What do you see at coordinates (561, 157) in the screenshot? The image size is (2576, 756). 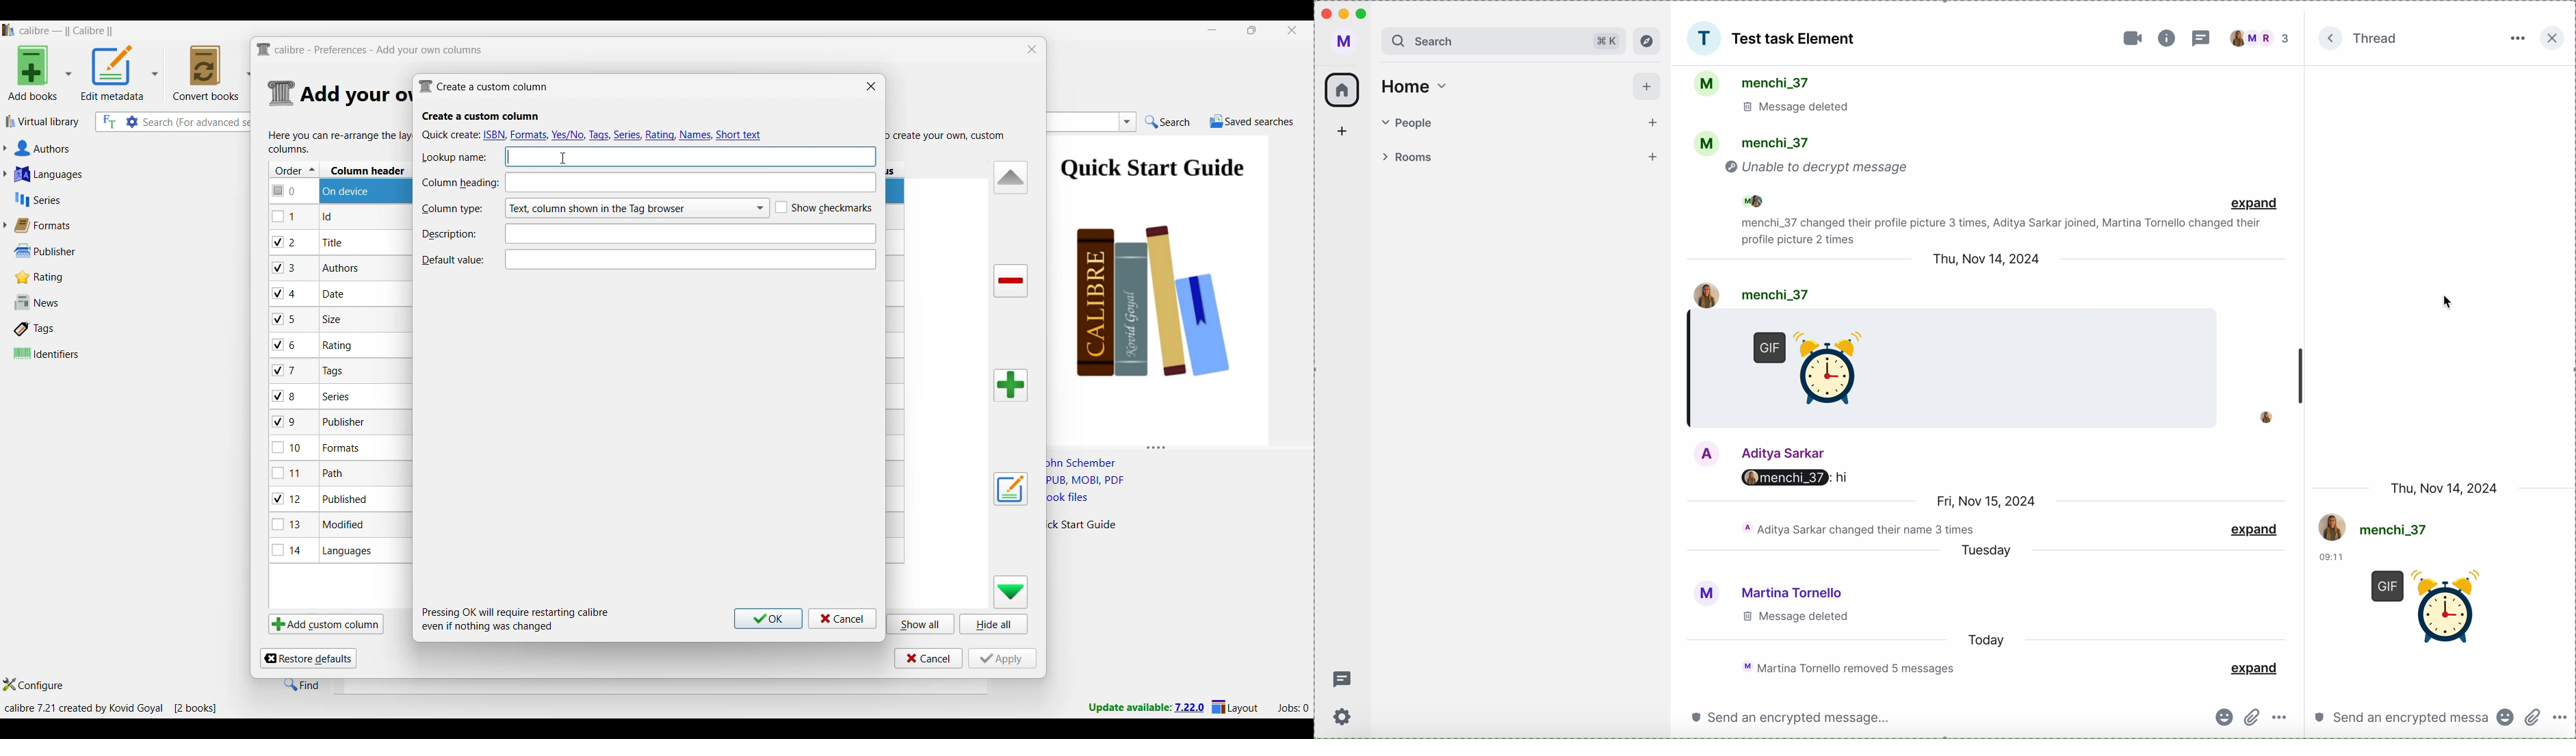 I see `cursor` at bounding box center [561, 157].